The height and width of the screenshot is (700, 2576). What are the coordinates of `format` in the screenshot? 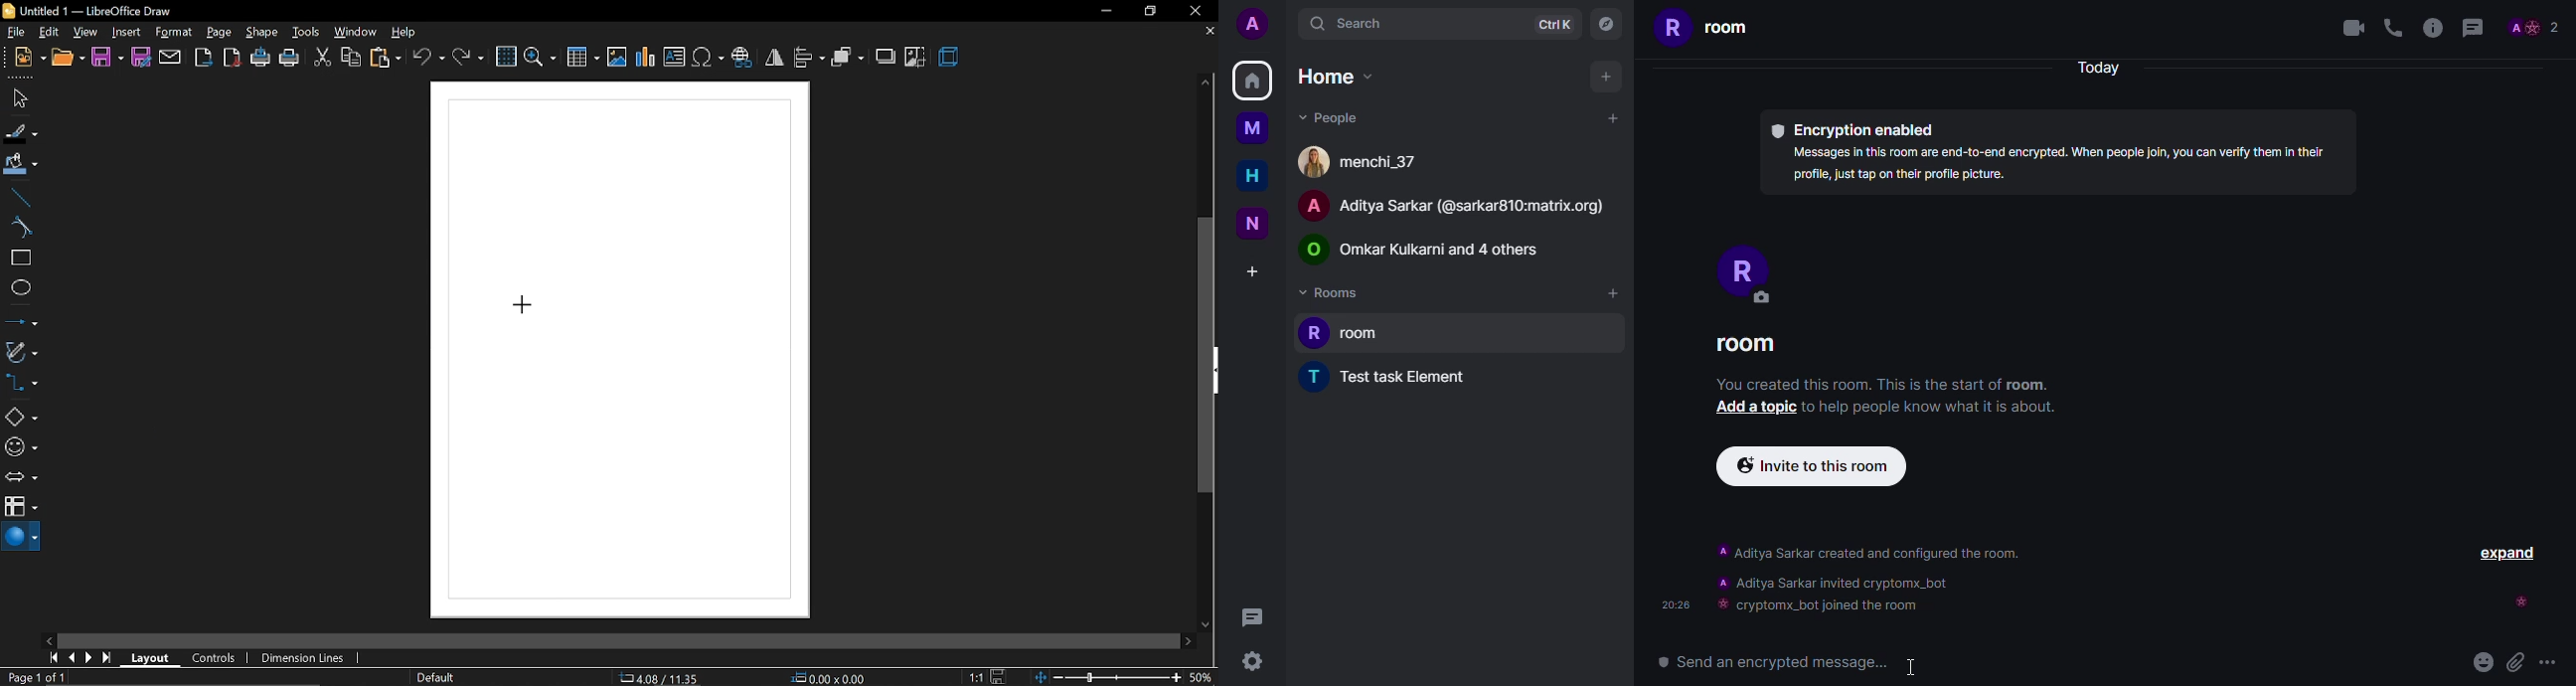 It's located at (174, 31).